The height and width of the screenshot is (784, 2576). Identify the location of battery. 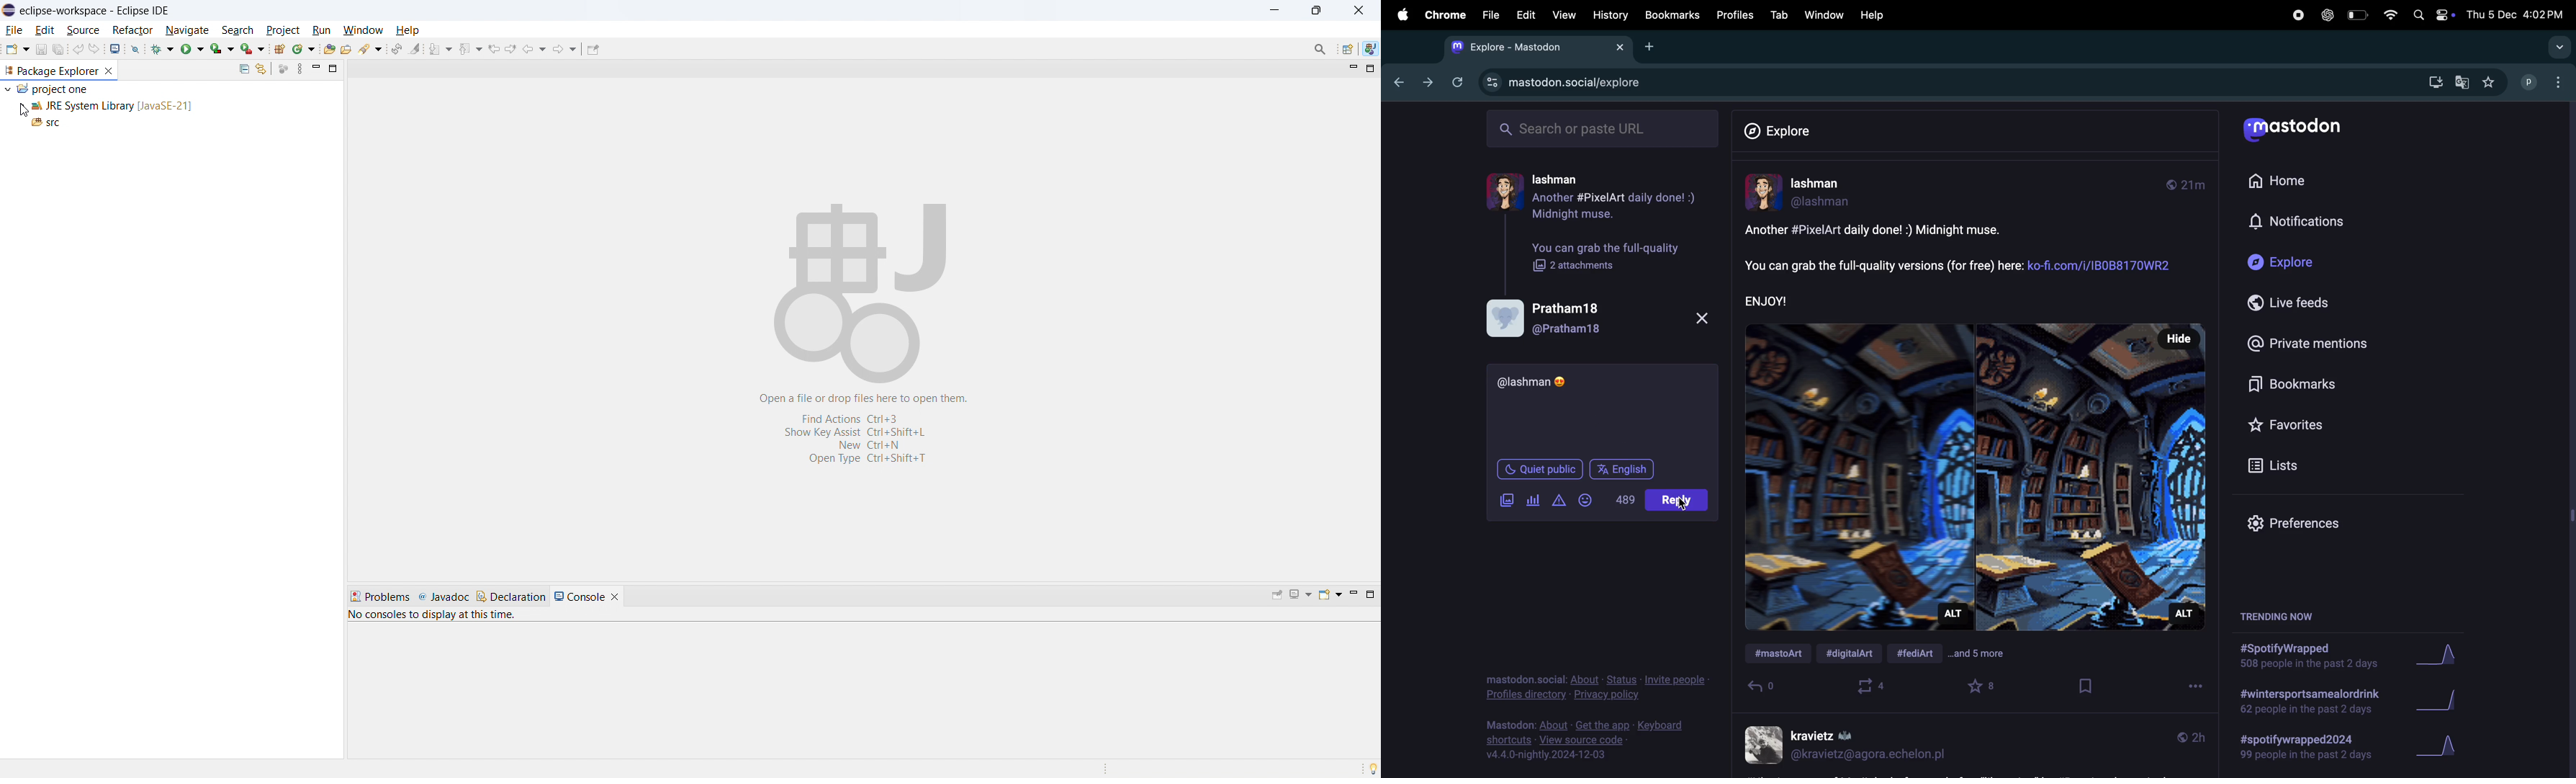
(2356, 14).